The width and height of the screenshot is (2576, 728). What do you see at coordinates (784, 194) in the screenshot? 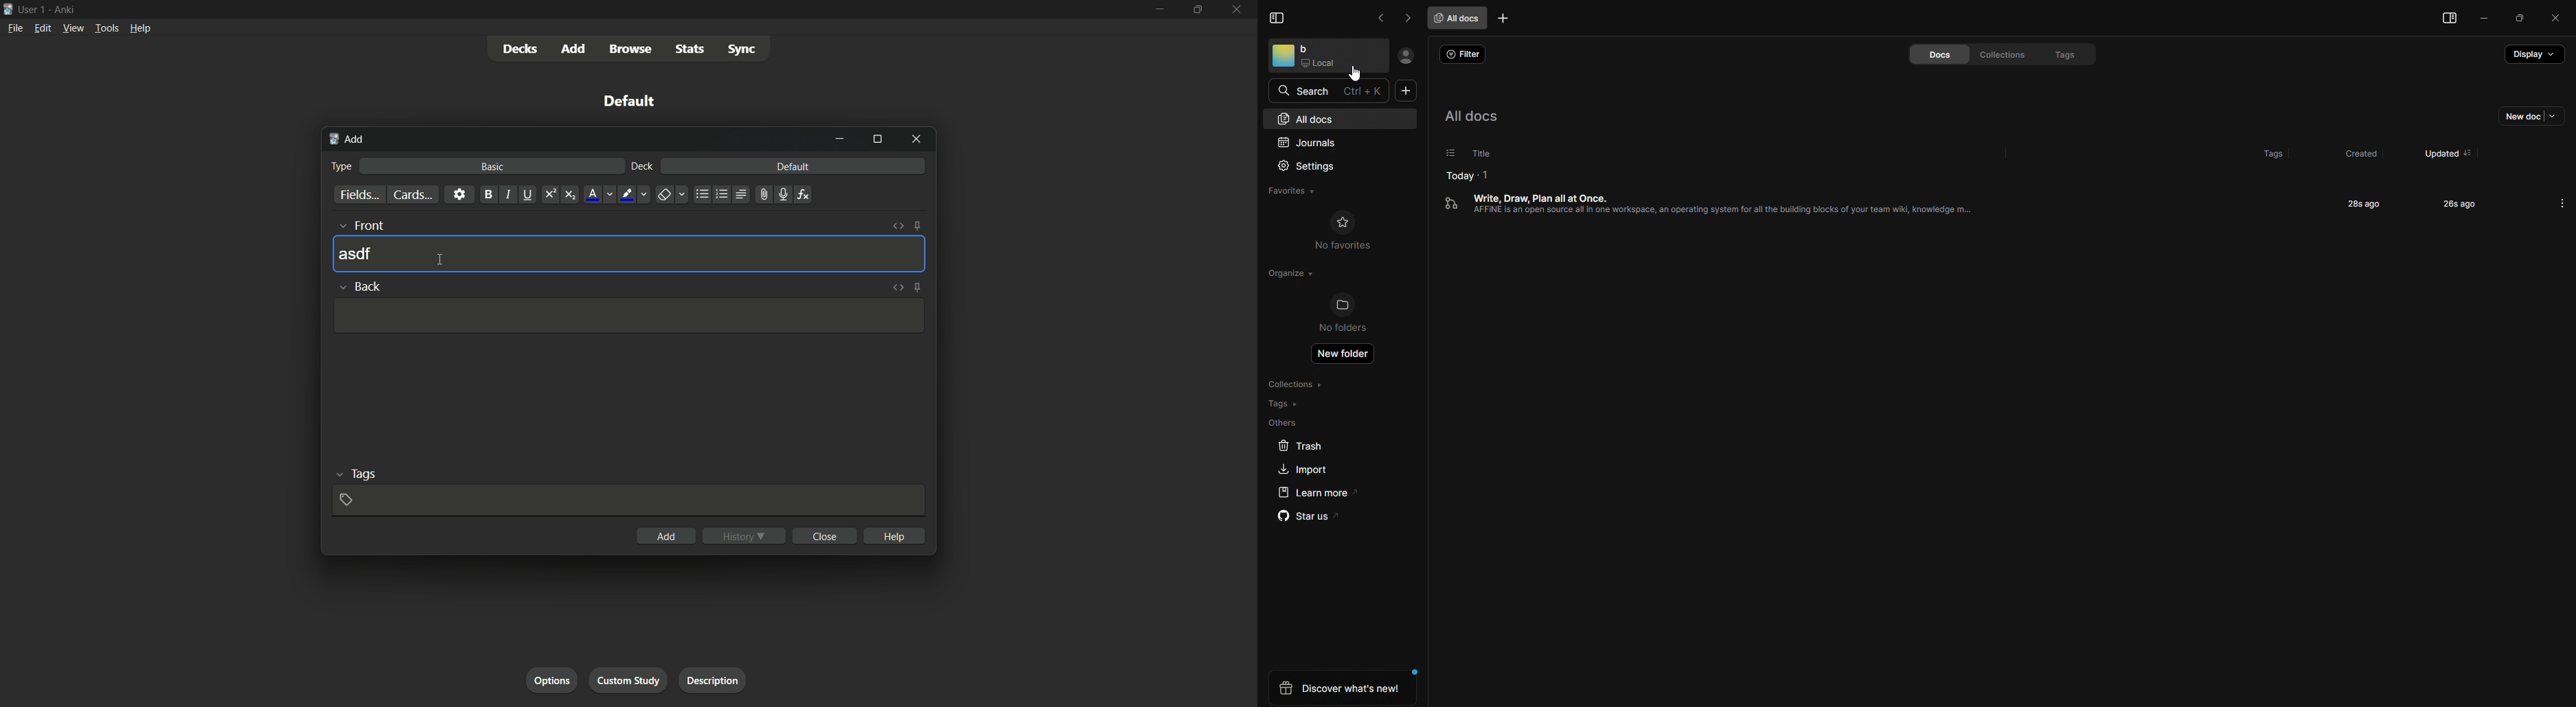
I see `record audio` at bounding box center [784, 194].